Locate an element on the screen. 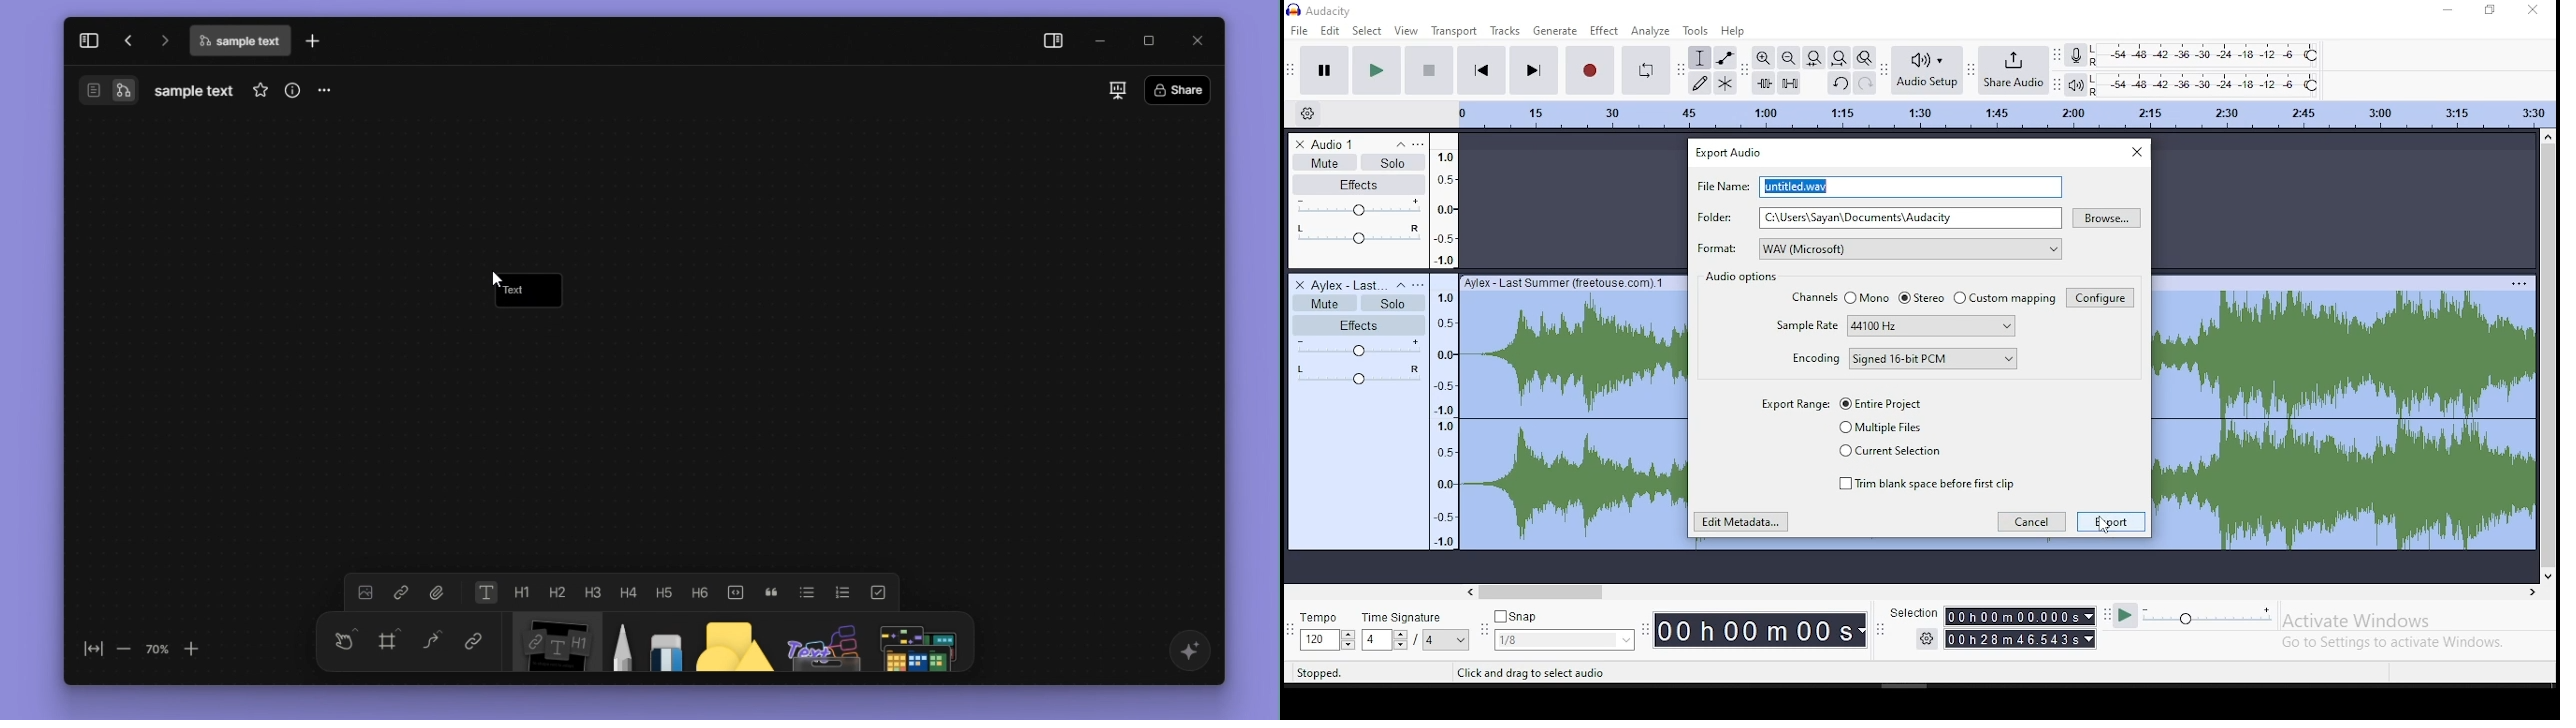 The image size is (2576, 728). multiple files is located at coordinates (1881, 427).